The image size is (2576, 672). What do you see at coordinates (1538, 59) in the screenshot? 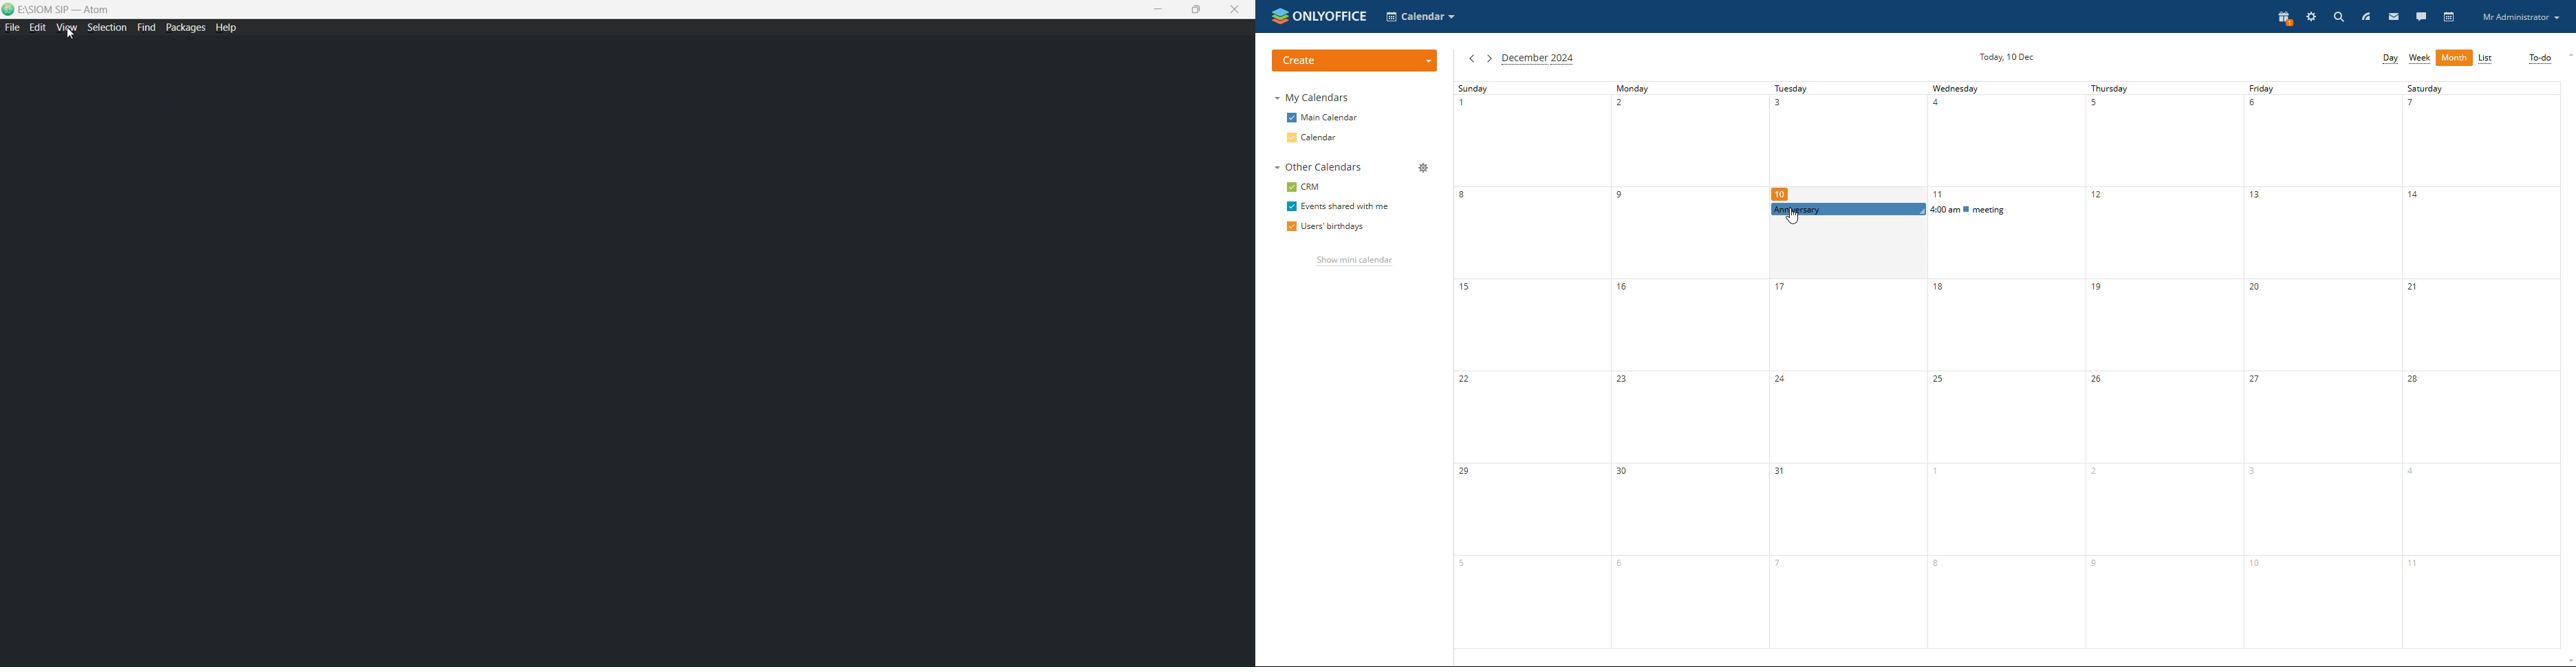
I see `current month` at bounding box center [1538, 59].